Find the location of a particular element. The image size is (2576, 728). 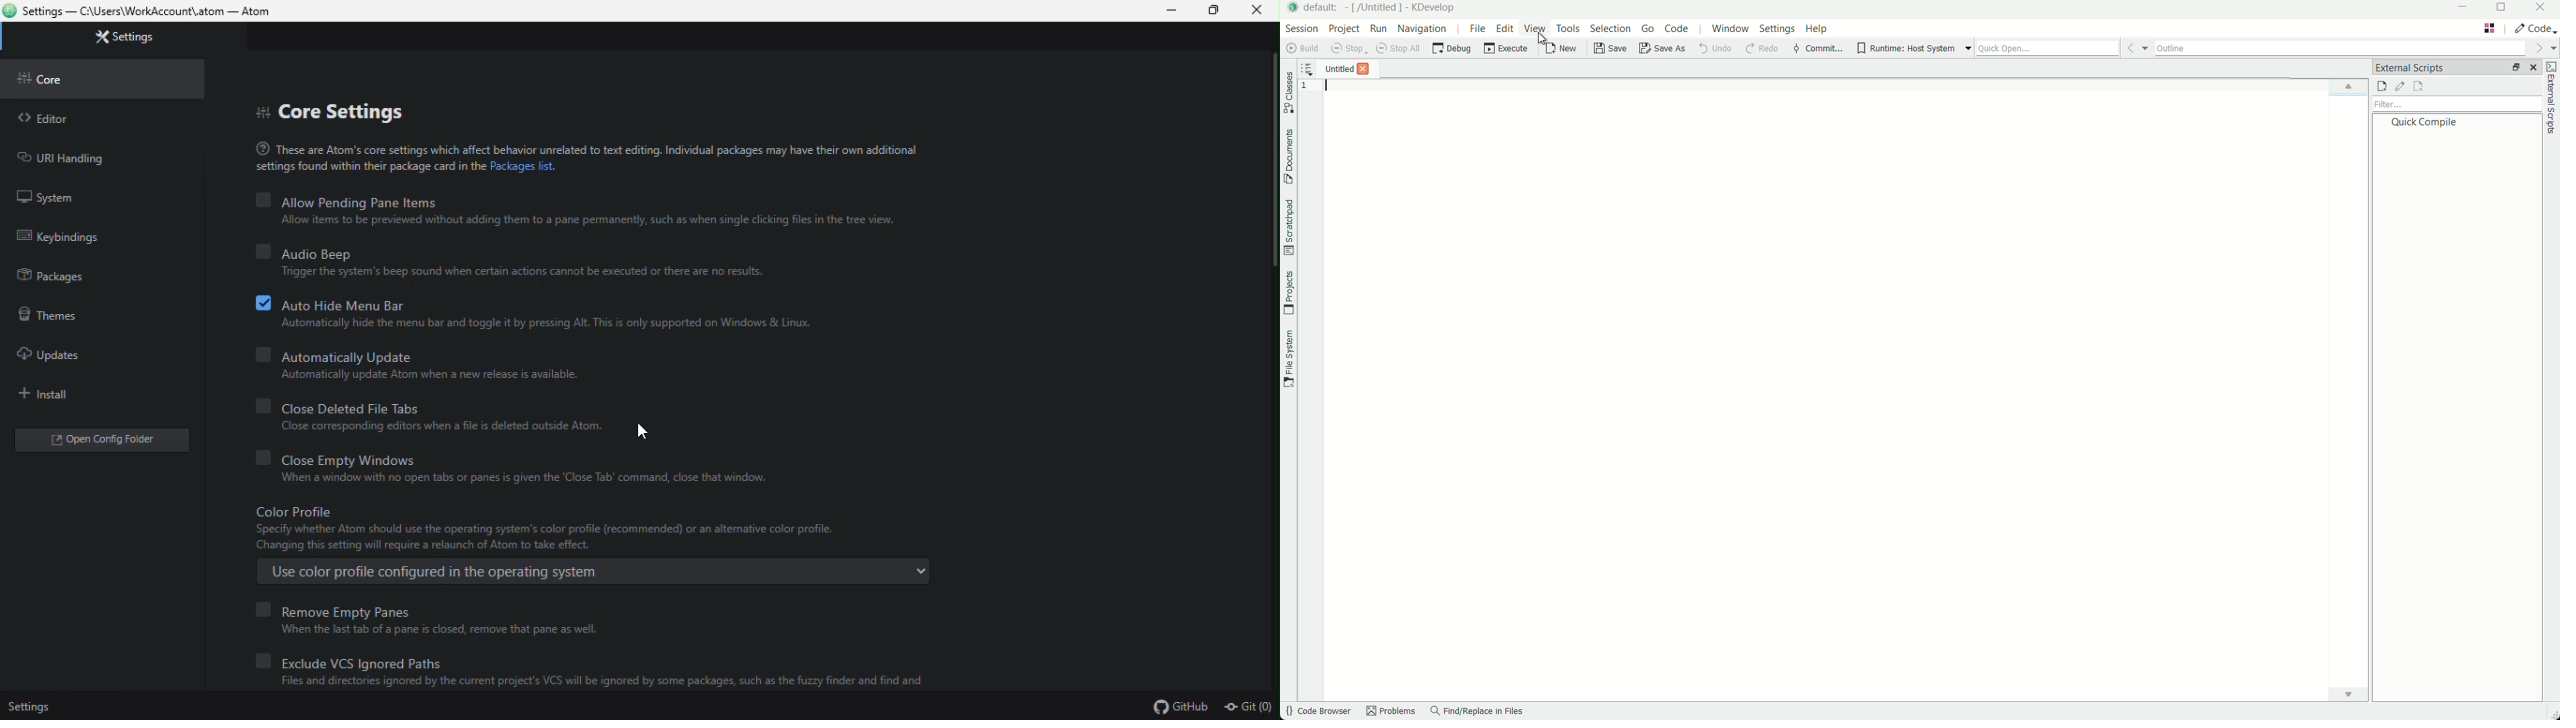

‘settings found within thew package card in the is located at coordinates (369, 167).